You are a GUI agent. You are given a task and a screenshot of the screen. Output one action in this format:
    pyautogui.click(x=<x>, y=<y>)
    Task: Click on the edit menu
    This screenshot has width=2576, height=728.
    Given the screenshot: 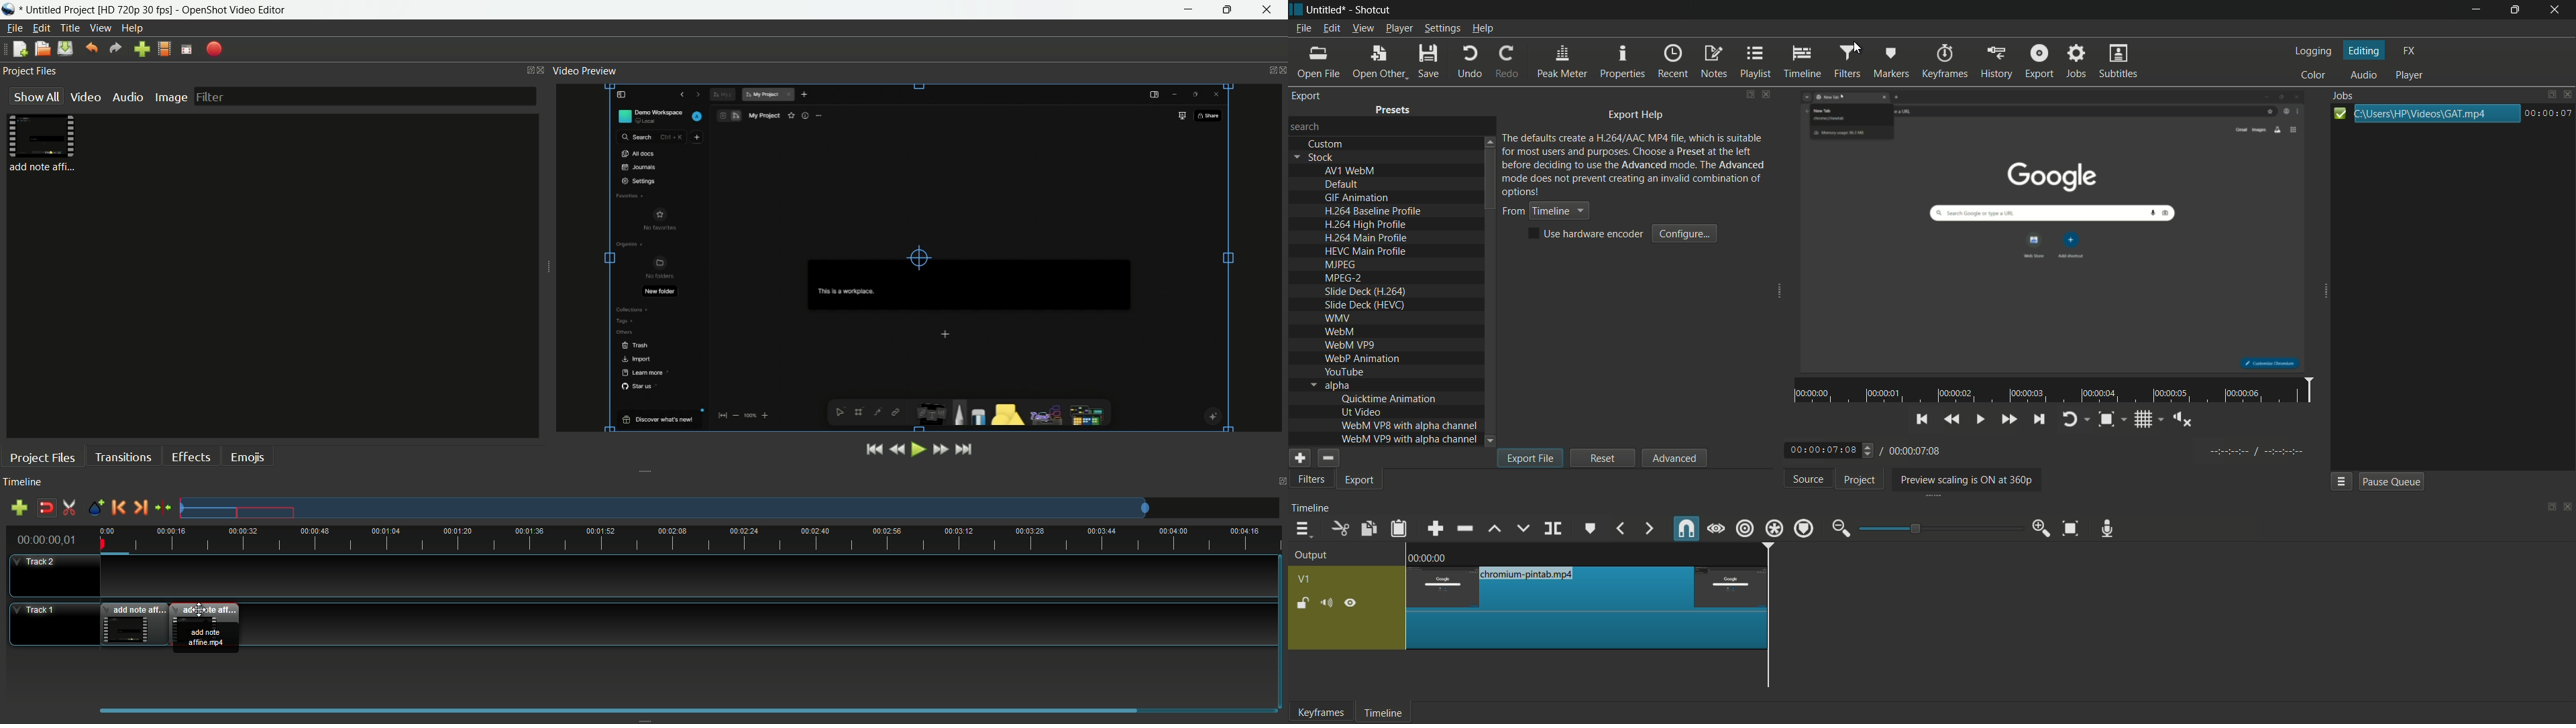 What is the action you would take?
    pyautogui.click(x=42, y=28)
    